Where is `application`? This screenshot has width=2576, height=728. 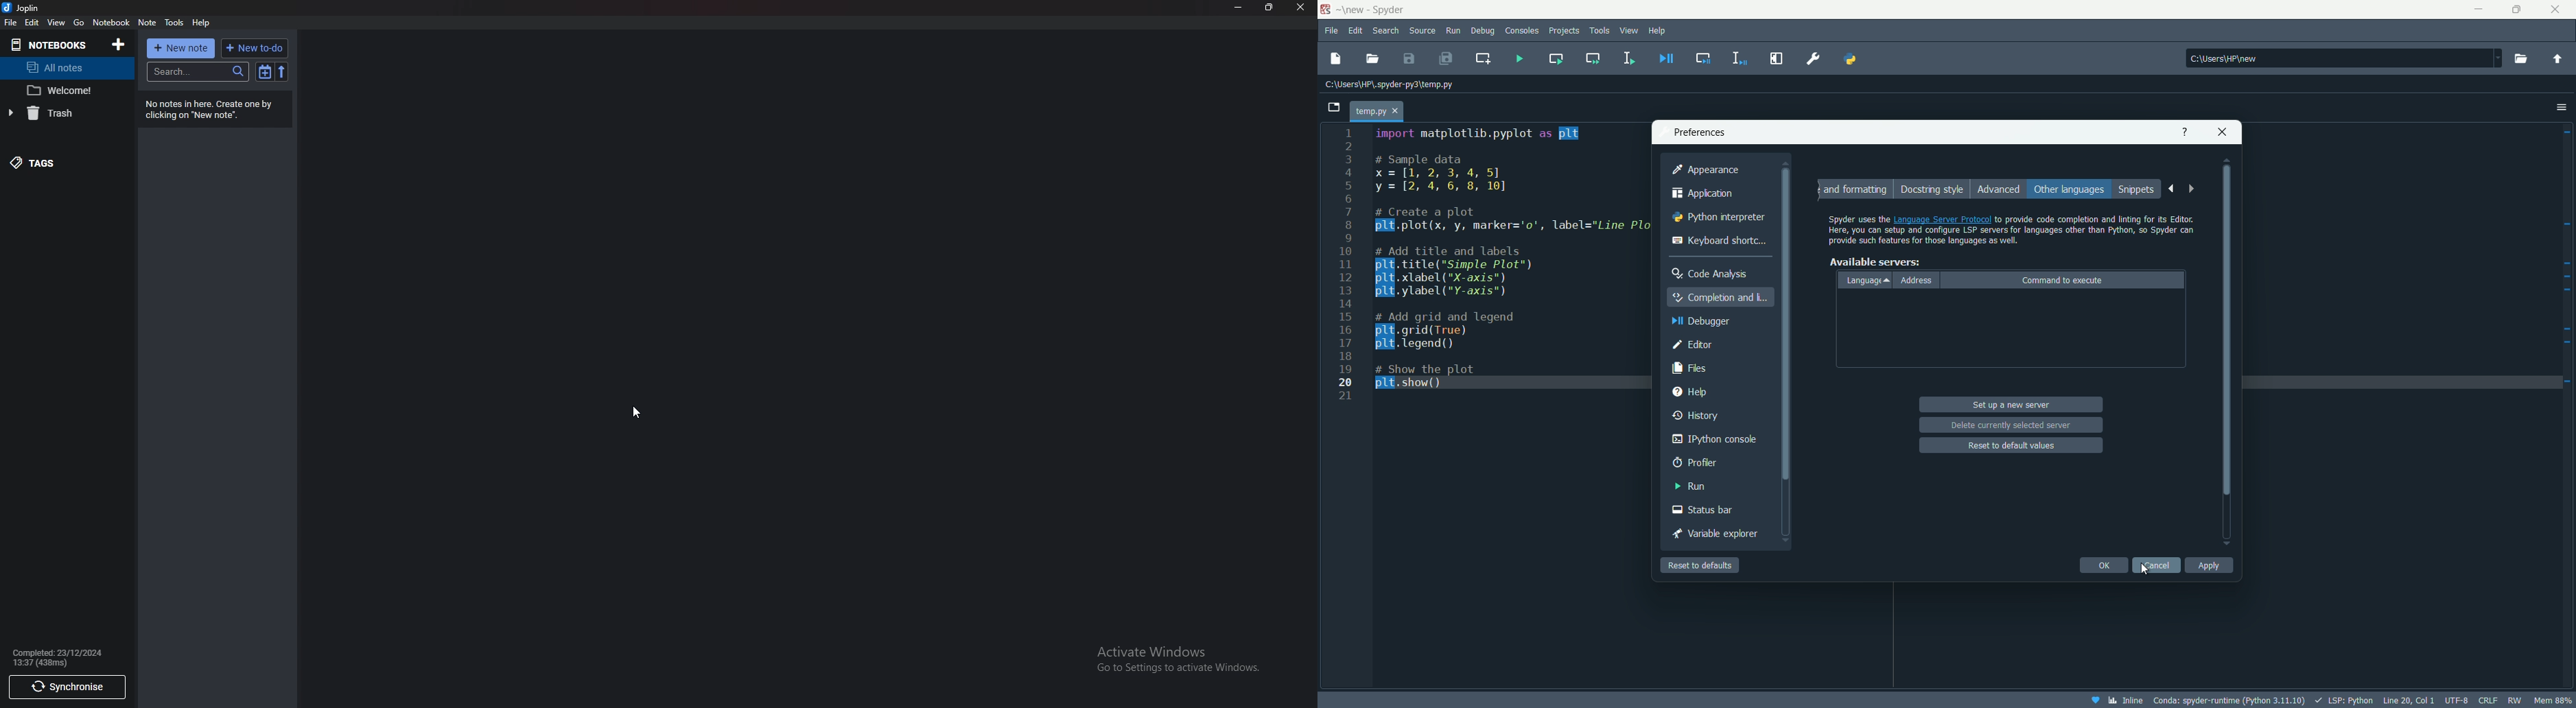
application is located at coordinates (1704, 193).